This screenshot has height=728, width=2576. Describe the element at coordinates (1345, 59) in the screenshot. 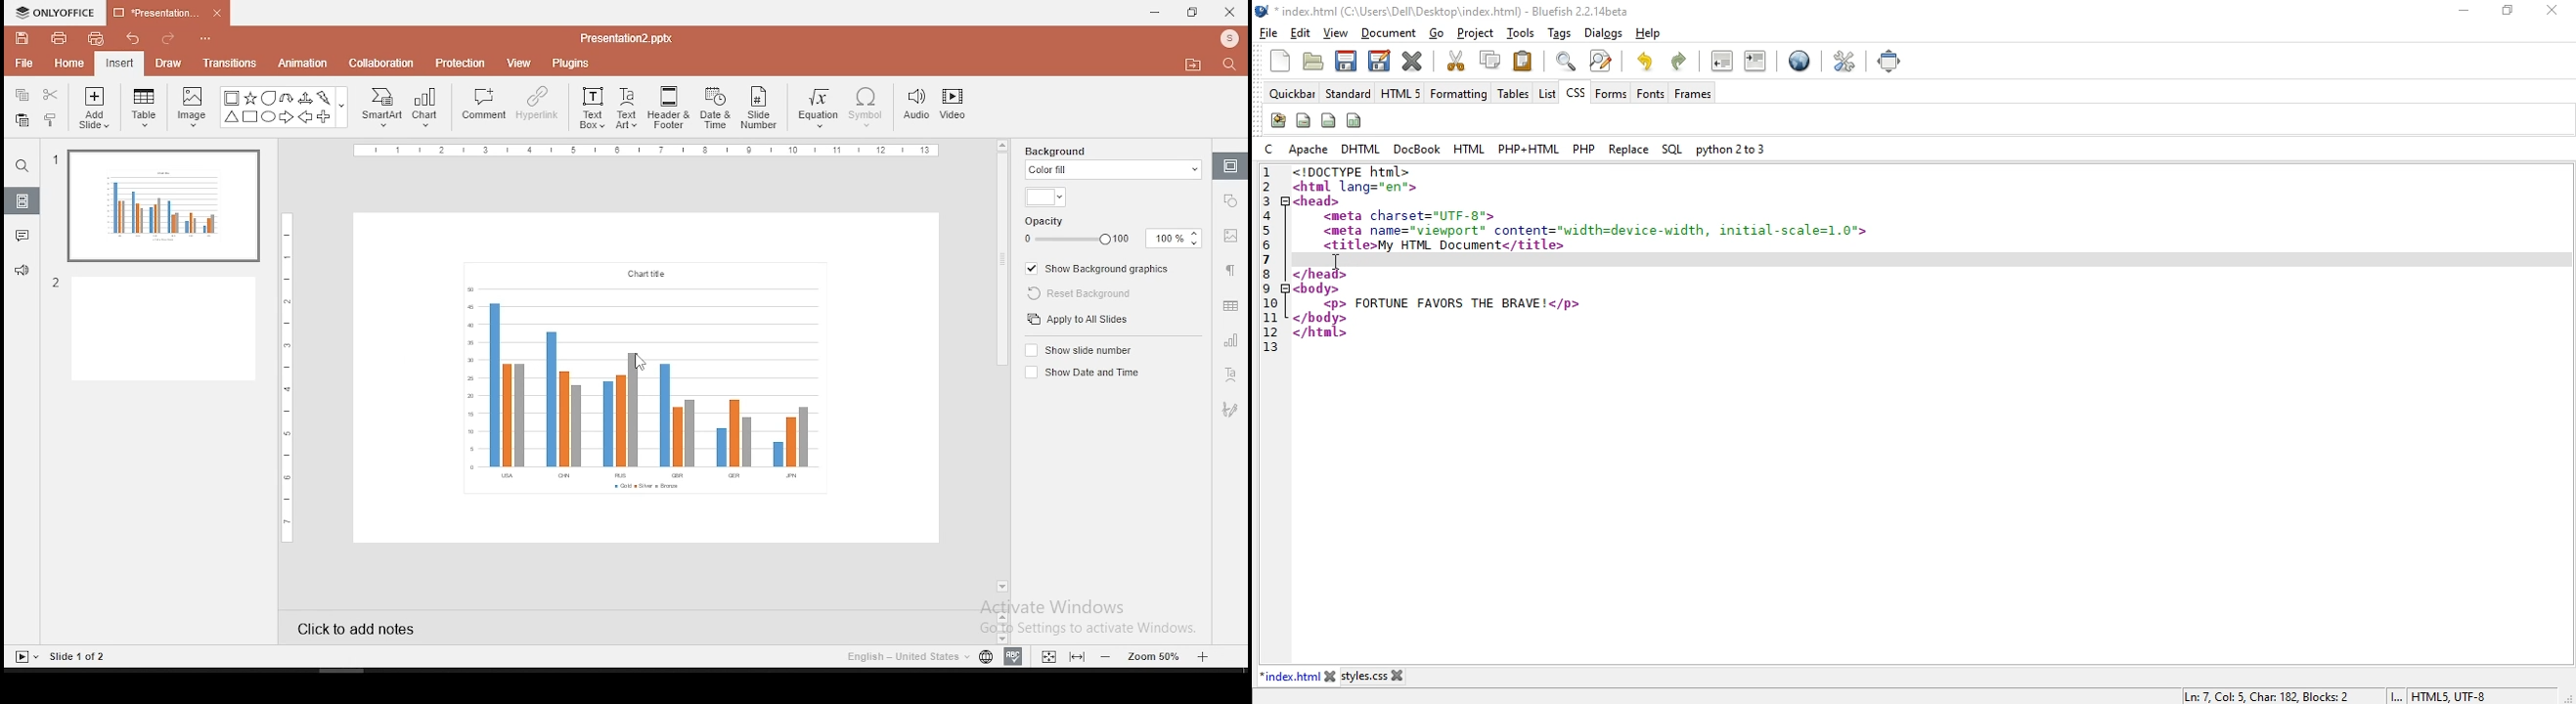

I see `save current file` at that location.